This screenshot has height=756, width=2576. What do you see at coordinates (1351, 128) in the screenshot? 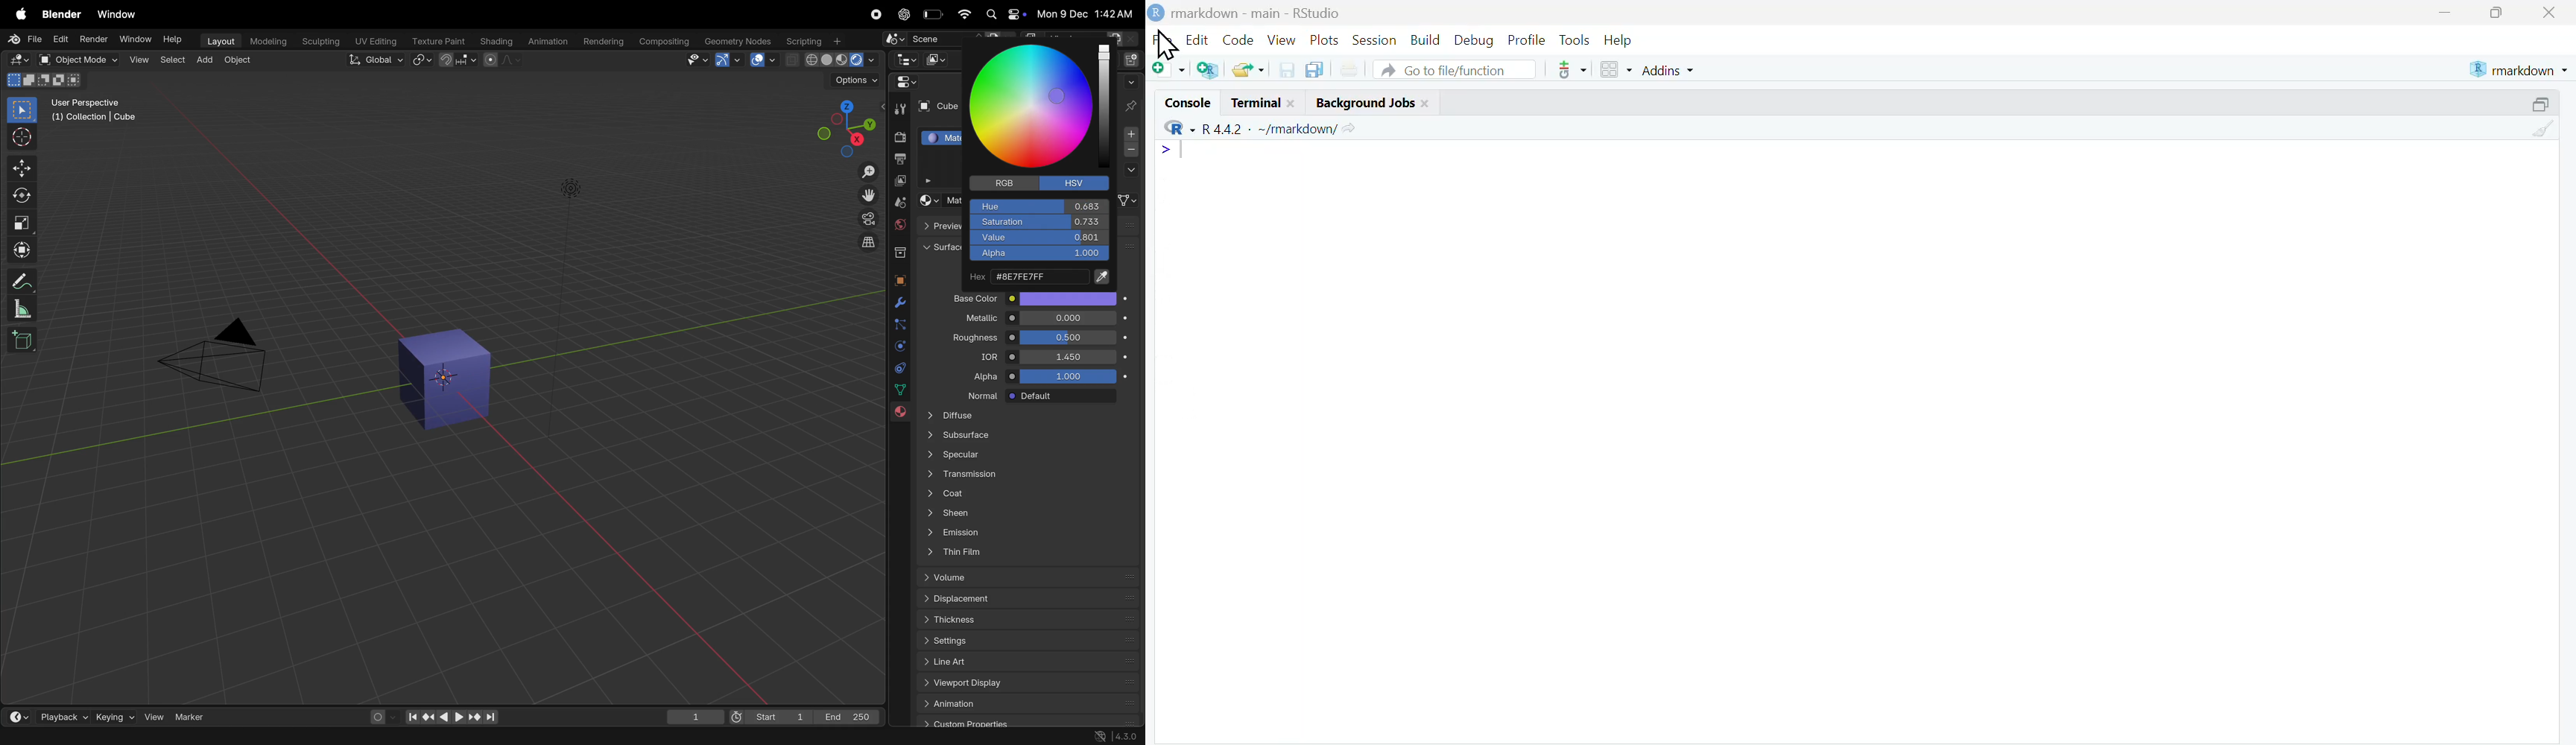
I see `go to directory` at bounding box center [1351, 128].